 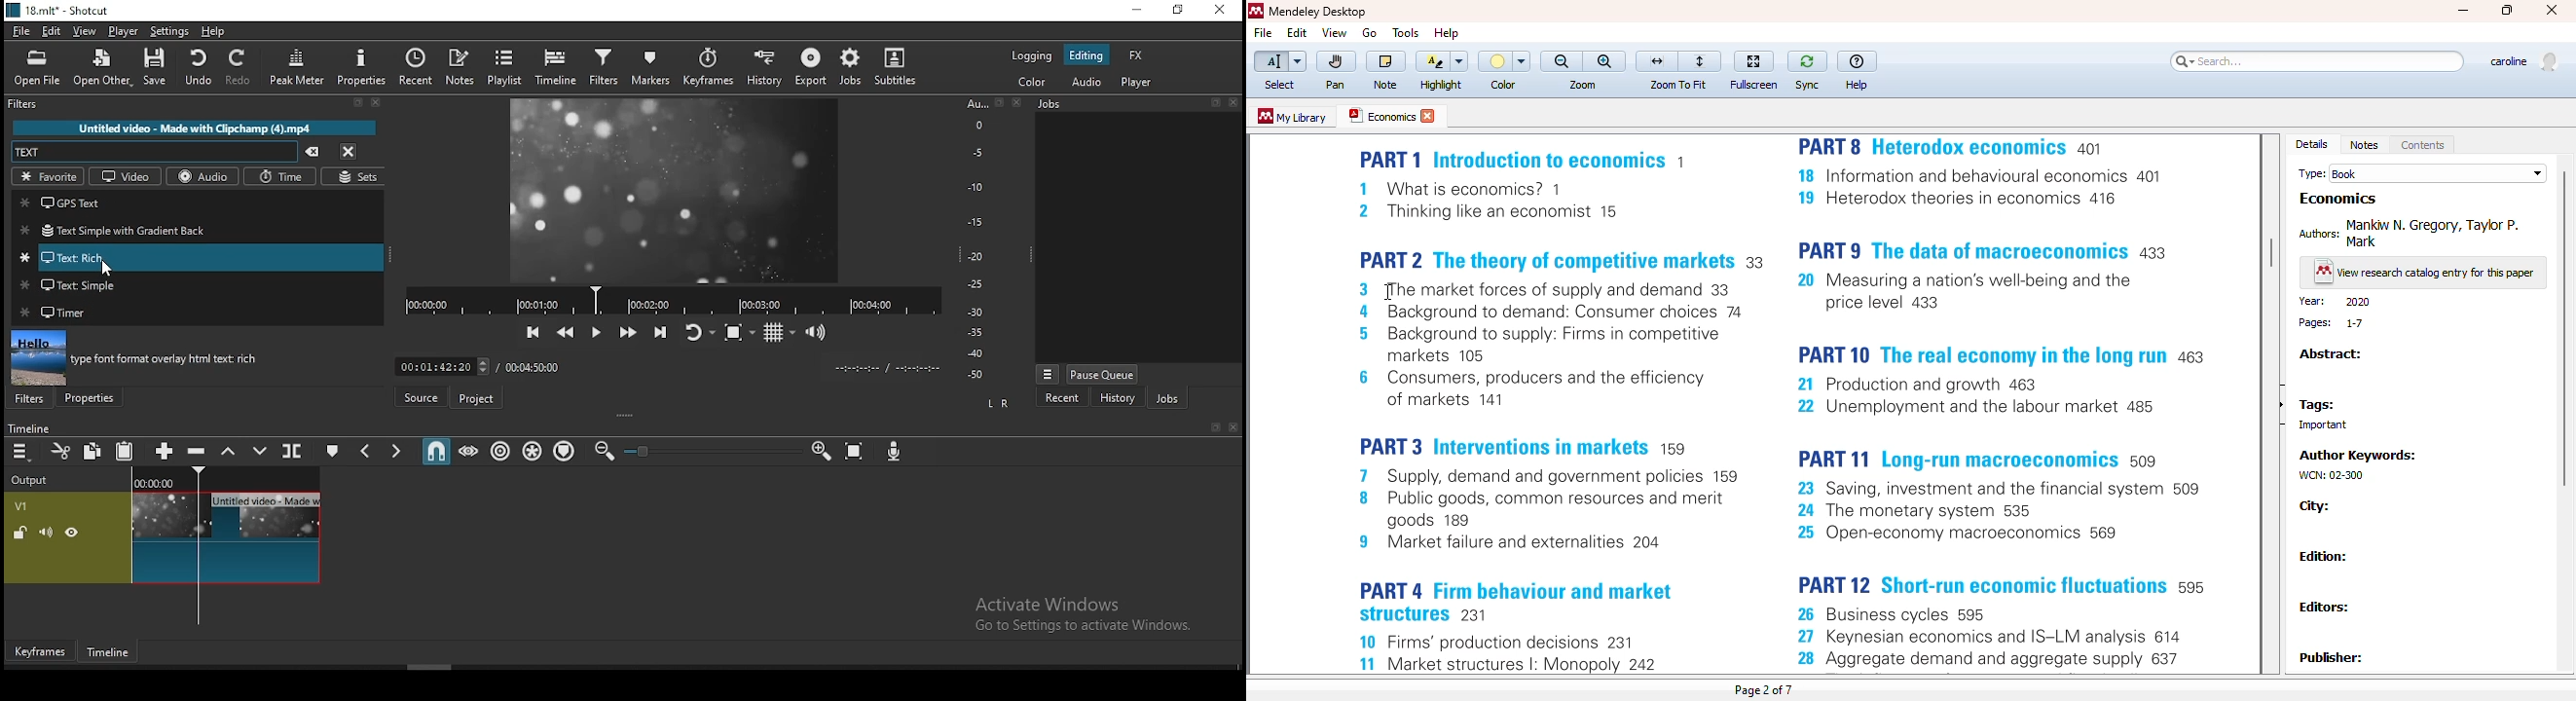 What do you see at coordinates (1139, 82) in the screenshot?
I see `player` at bounding box center [1139, 82].